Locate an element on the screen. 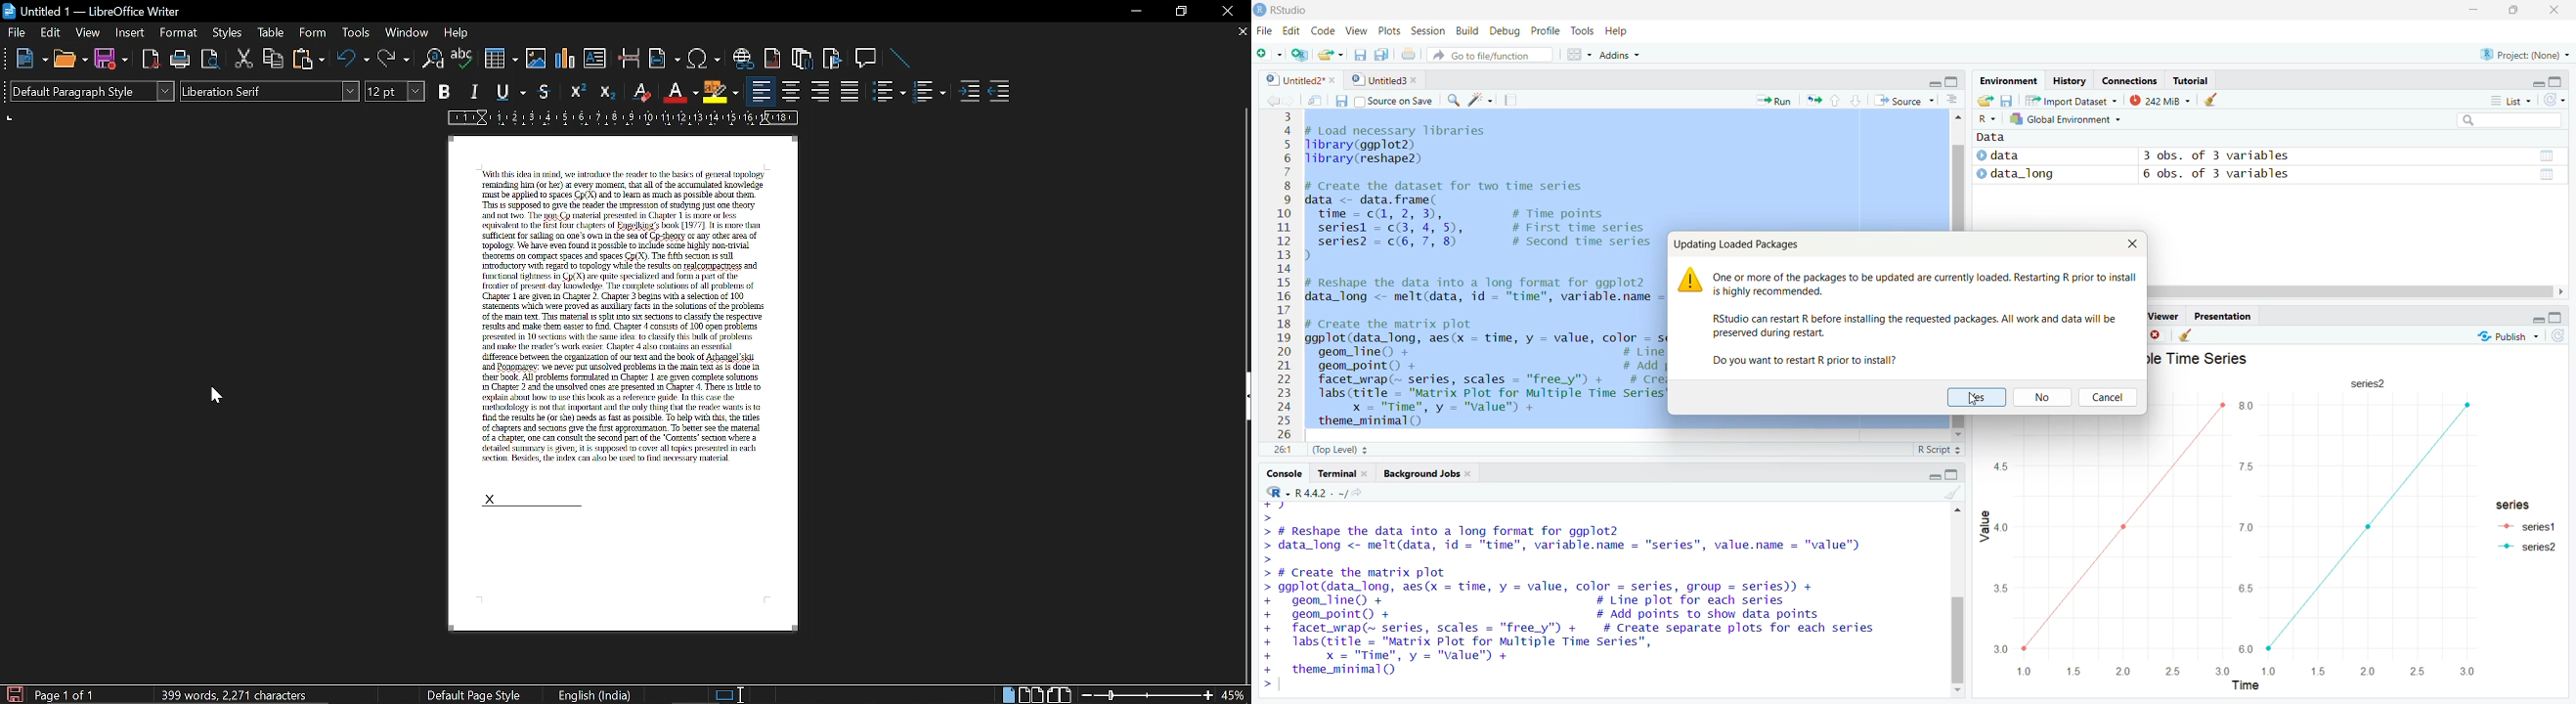  minimize is located at coordinates (2538, 83).